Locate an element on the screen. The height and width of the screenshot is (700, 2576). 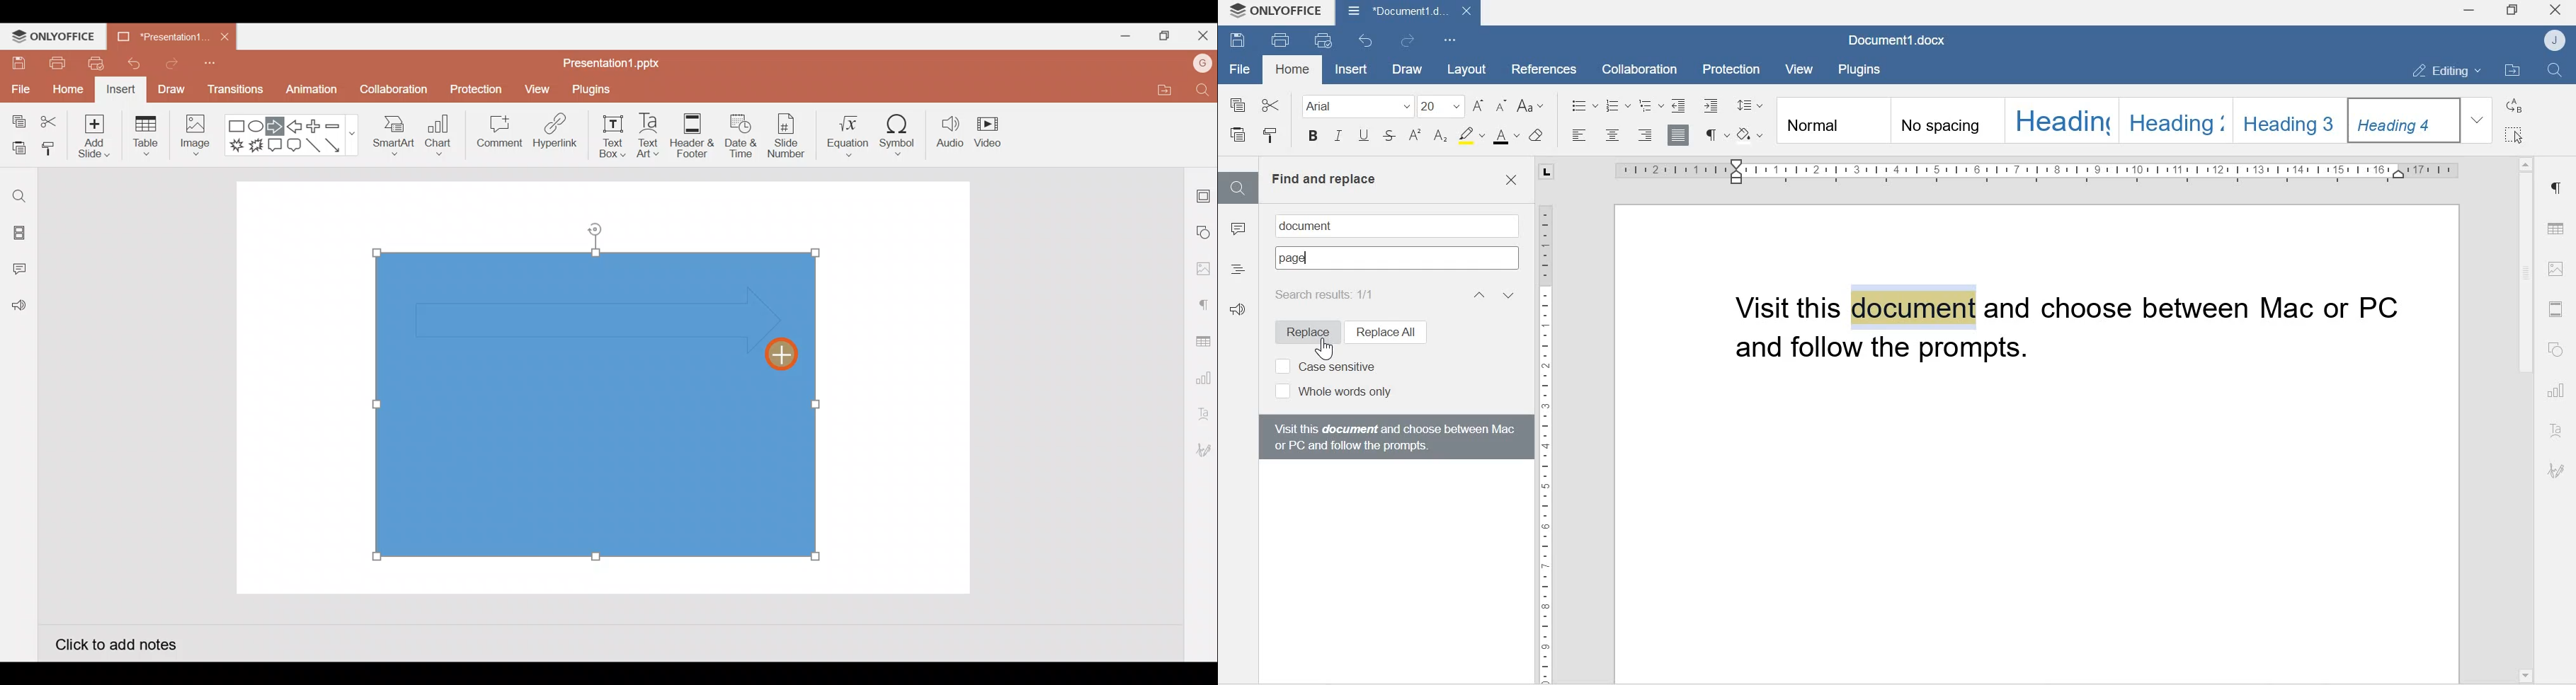
View is located at coordinates (1801, 69).